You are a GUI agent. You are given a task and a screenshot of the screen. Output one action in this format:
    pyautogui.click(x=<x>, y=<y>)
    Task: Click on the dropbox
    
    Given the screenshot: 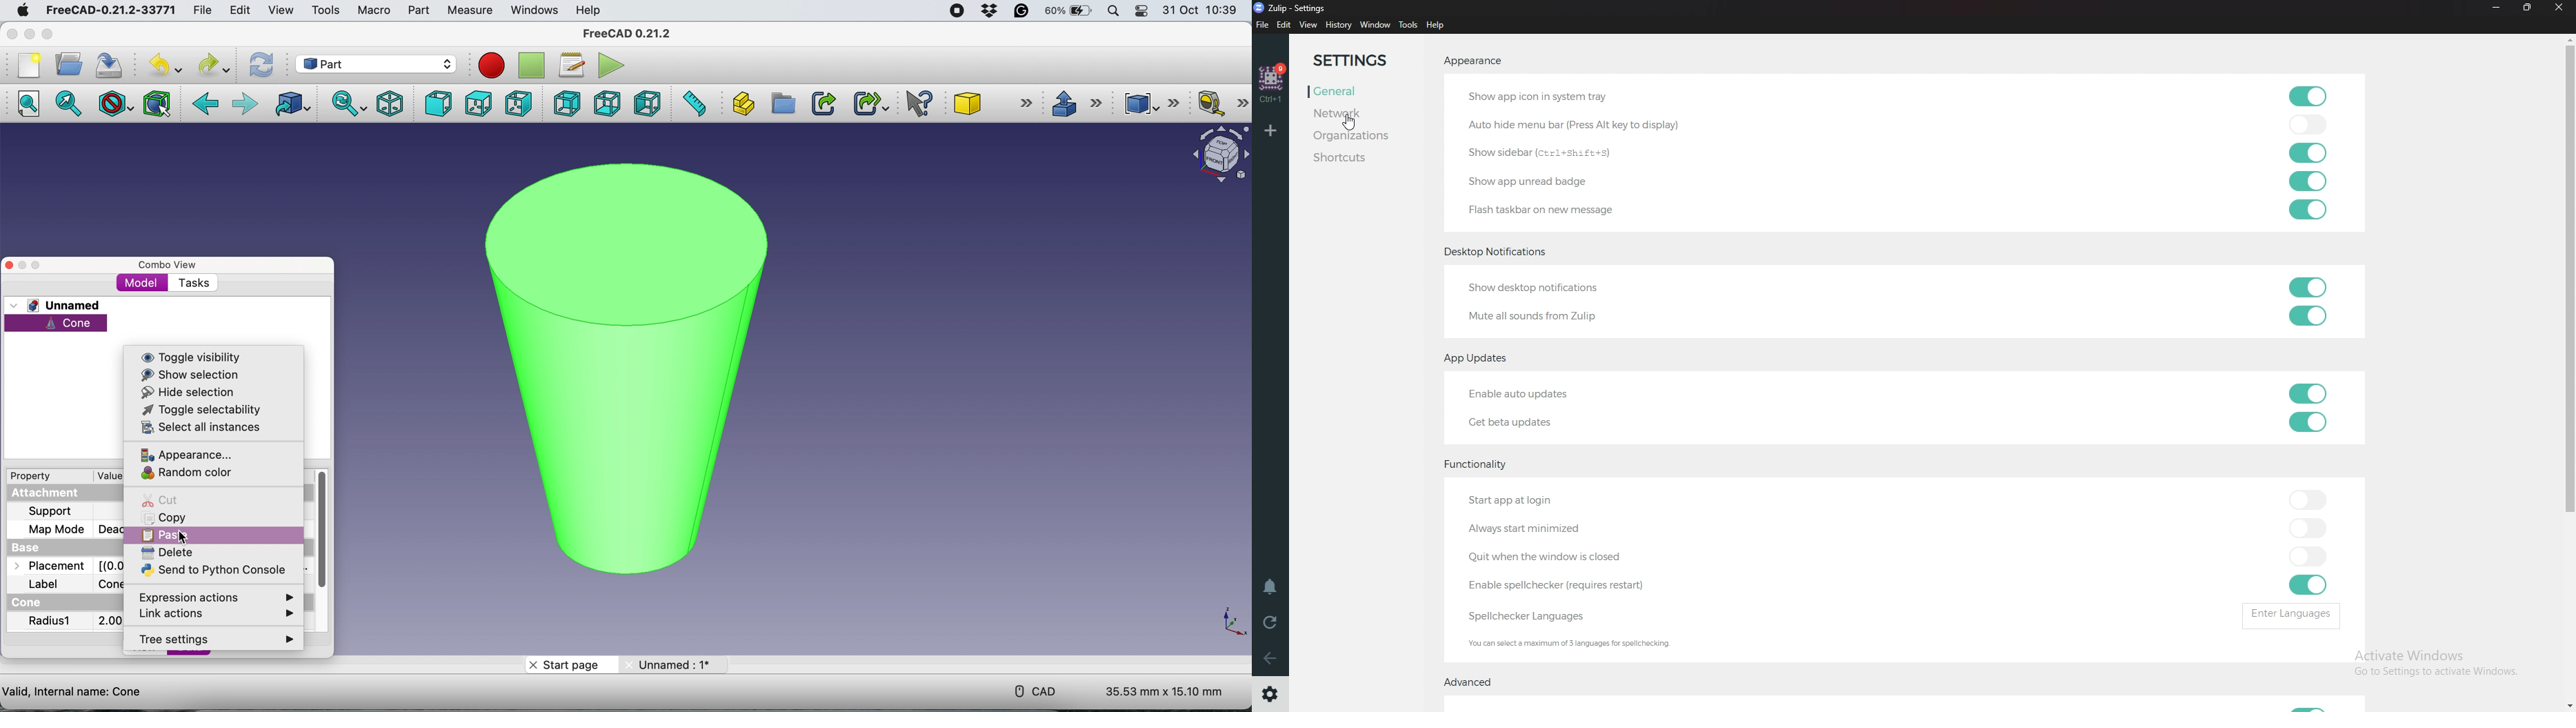 What is the action you would take?
    pyautogui.click(x=986, y=11)
    